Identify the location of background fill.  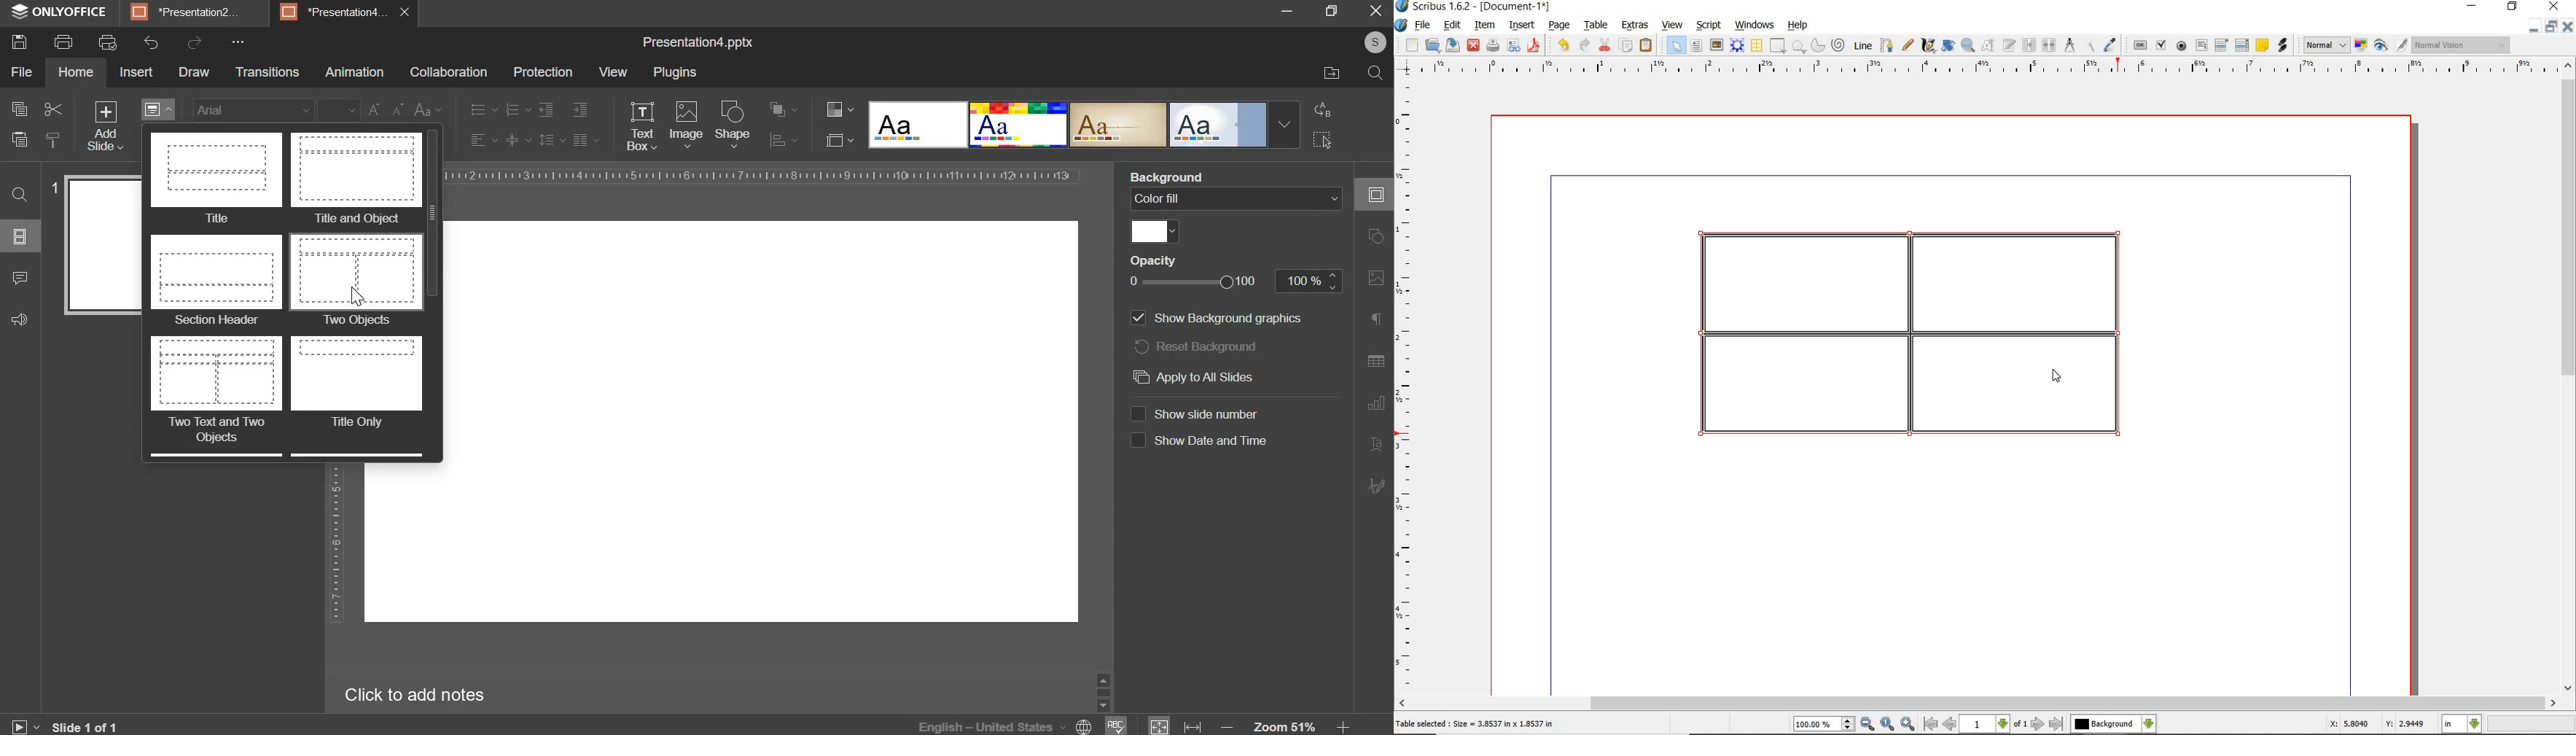
(1236, 198).